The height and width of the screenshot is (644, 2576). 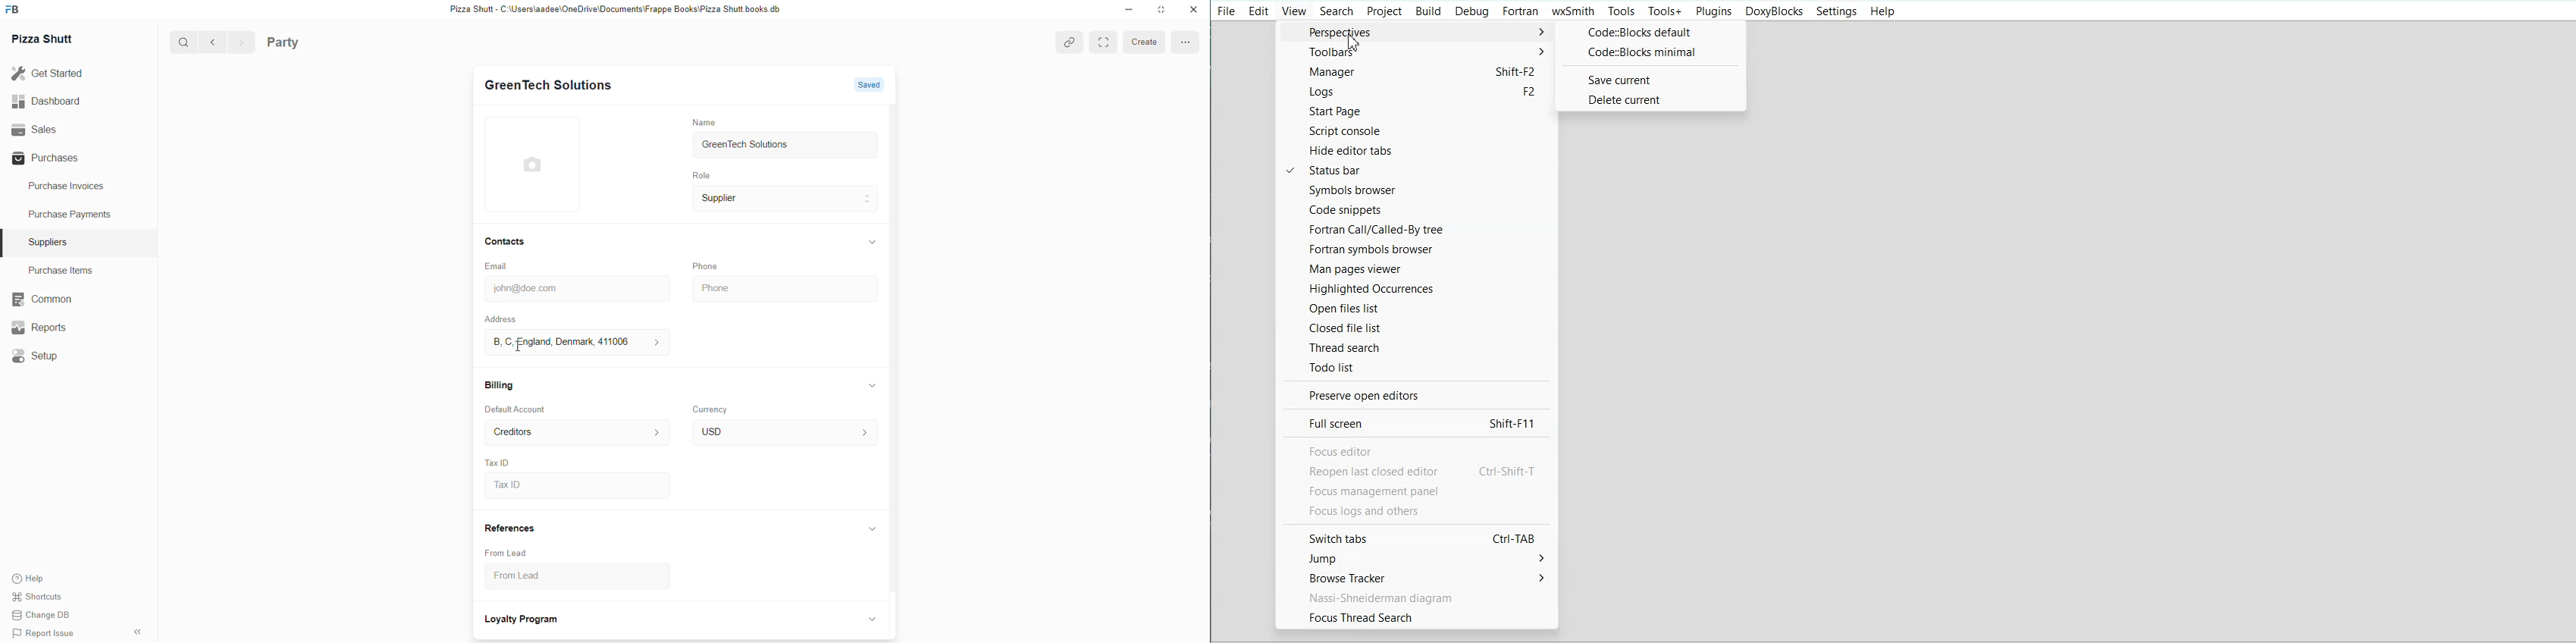 What do you see at coordinates (46, 579) in the screenshot?
I see ` Help` at bounding box center [46, 579].